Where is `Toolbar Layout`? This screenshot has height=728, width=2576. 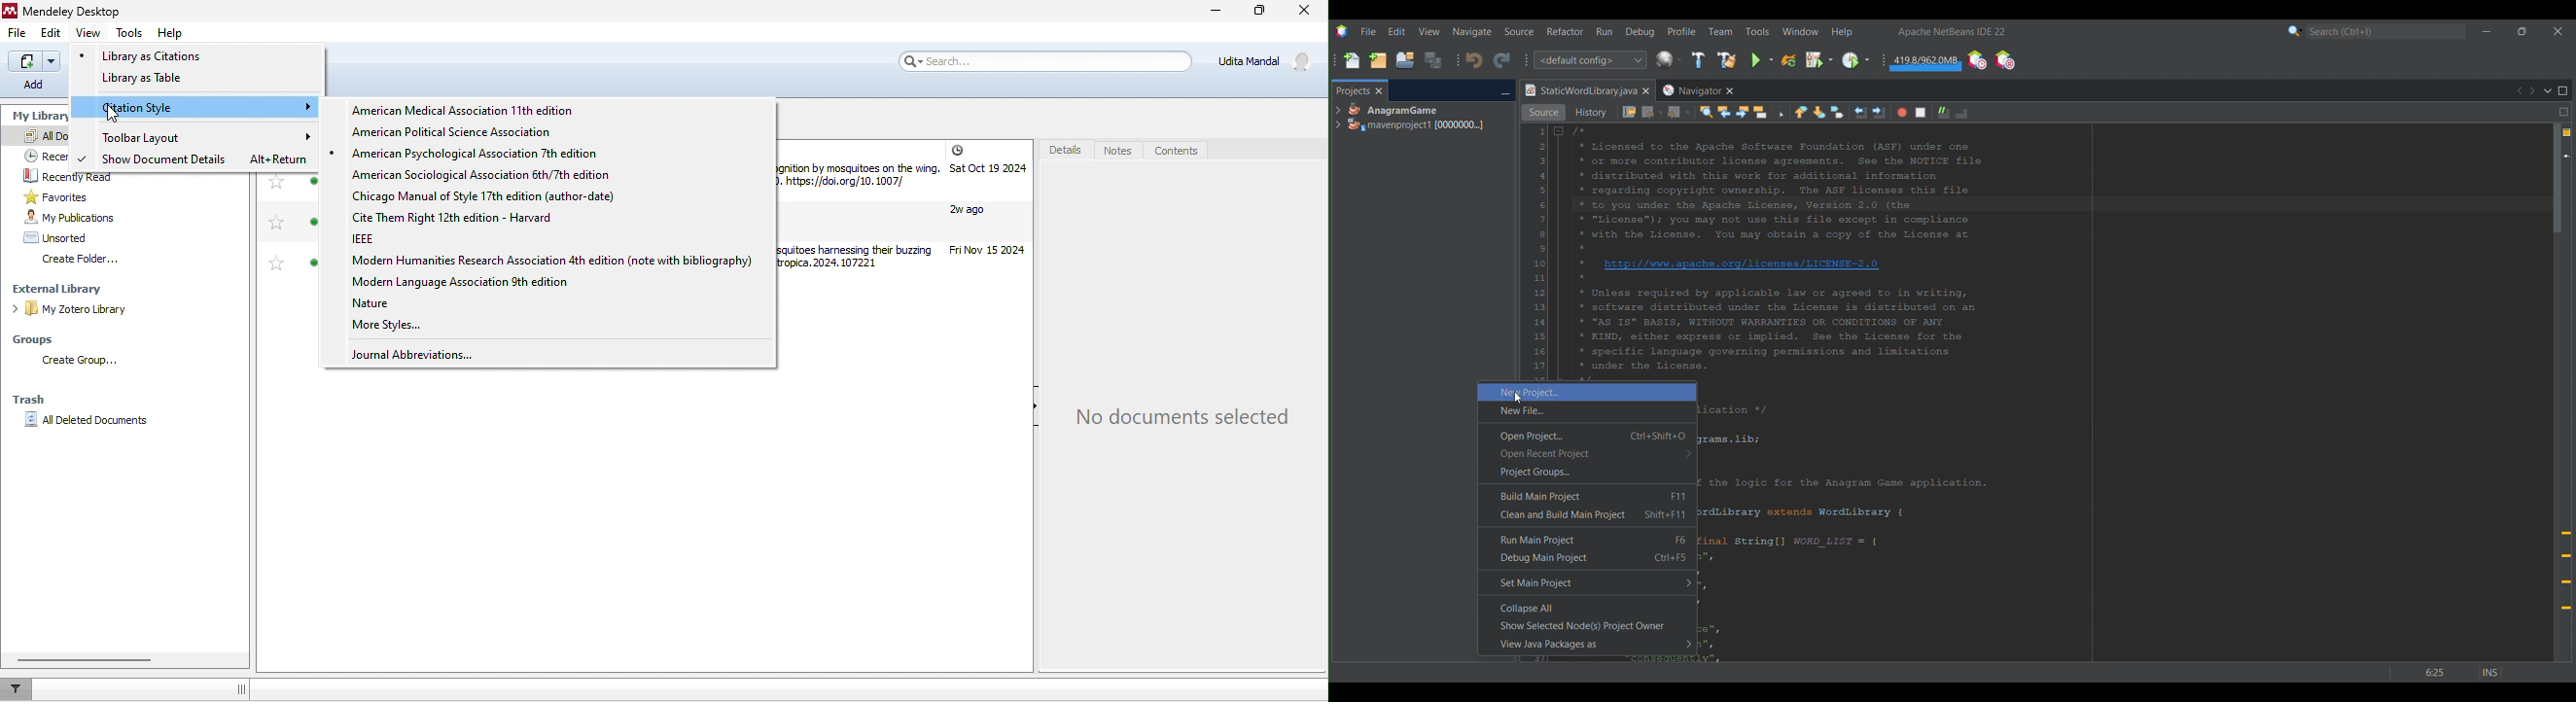 Toolbar Layout is located at coordinates (158, 137).